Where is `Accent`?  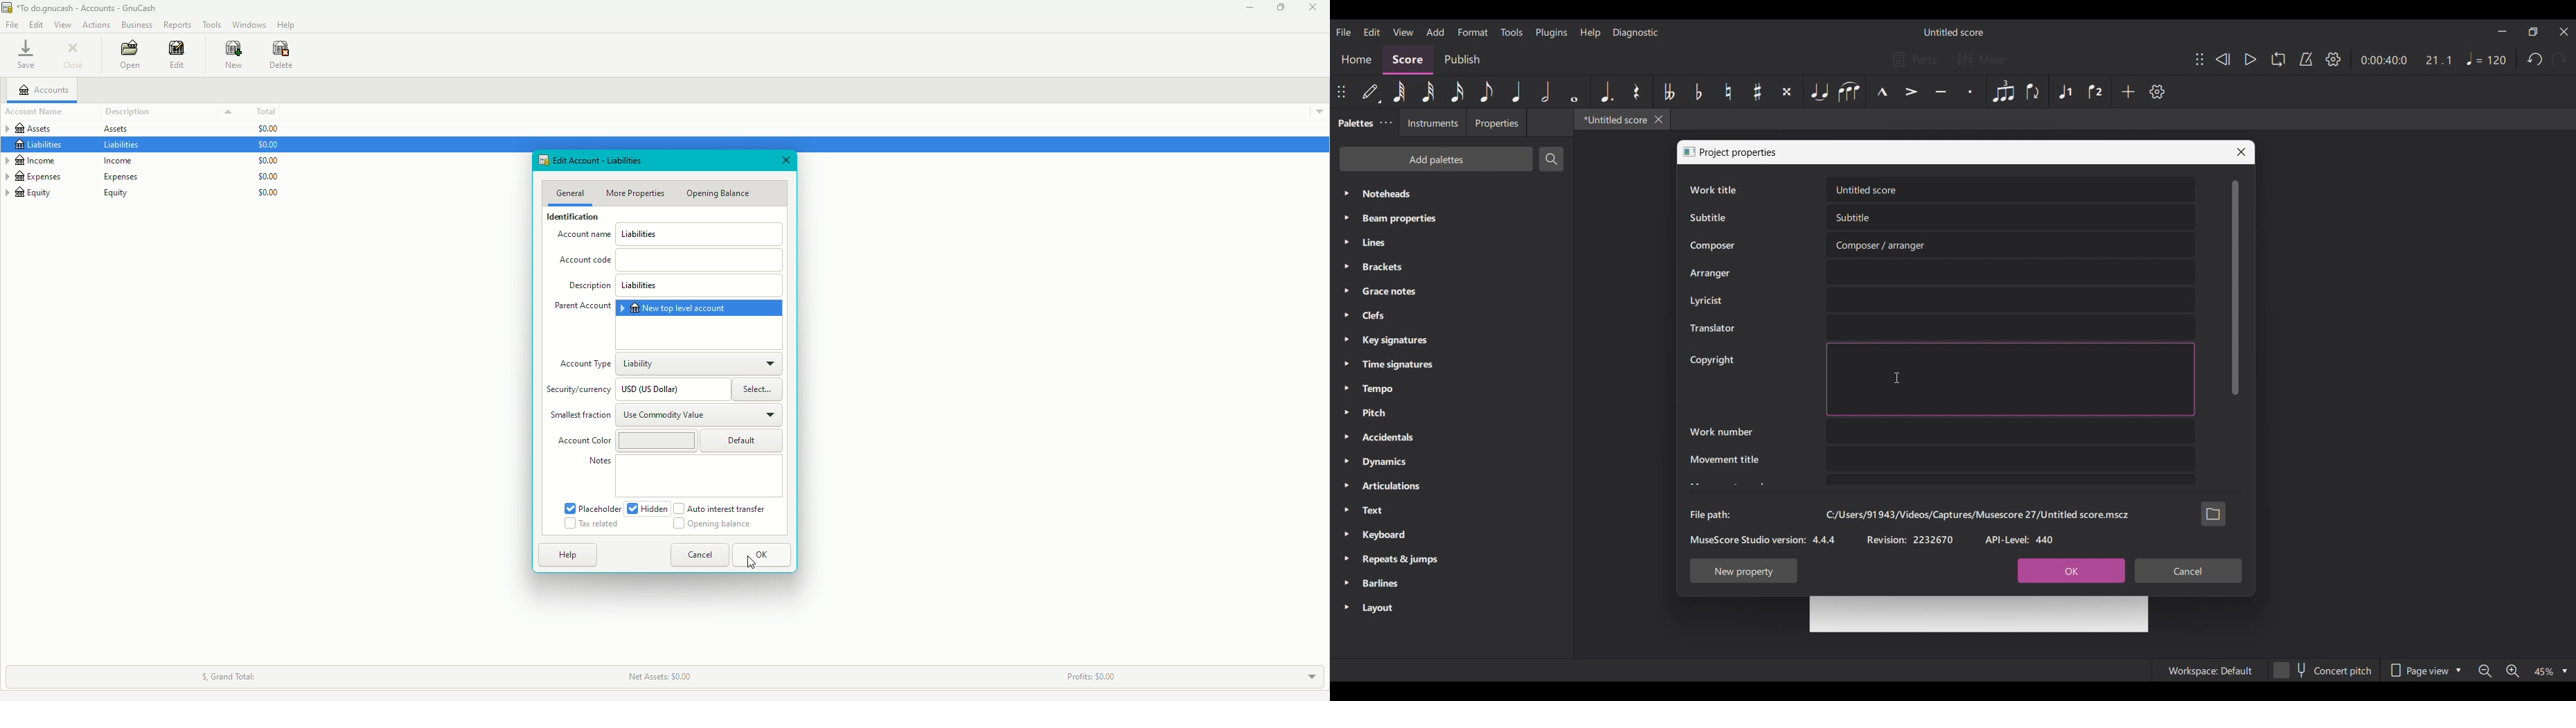 Accent is located at coordinates (1911, 92).